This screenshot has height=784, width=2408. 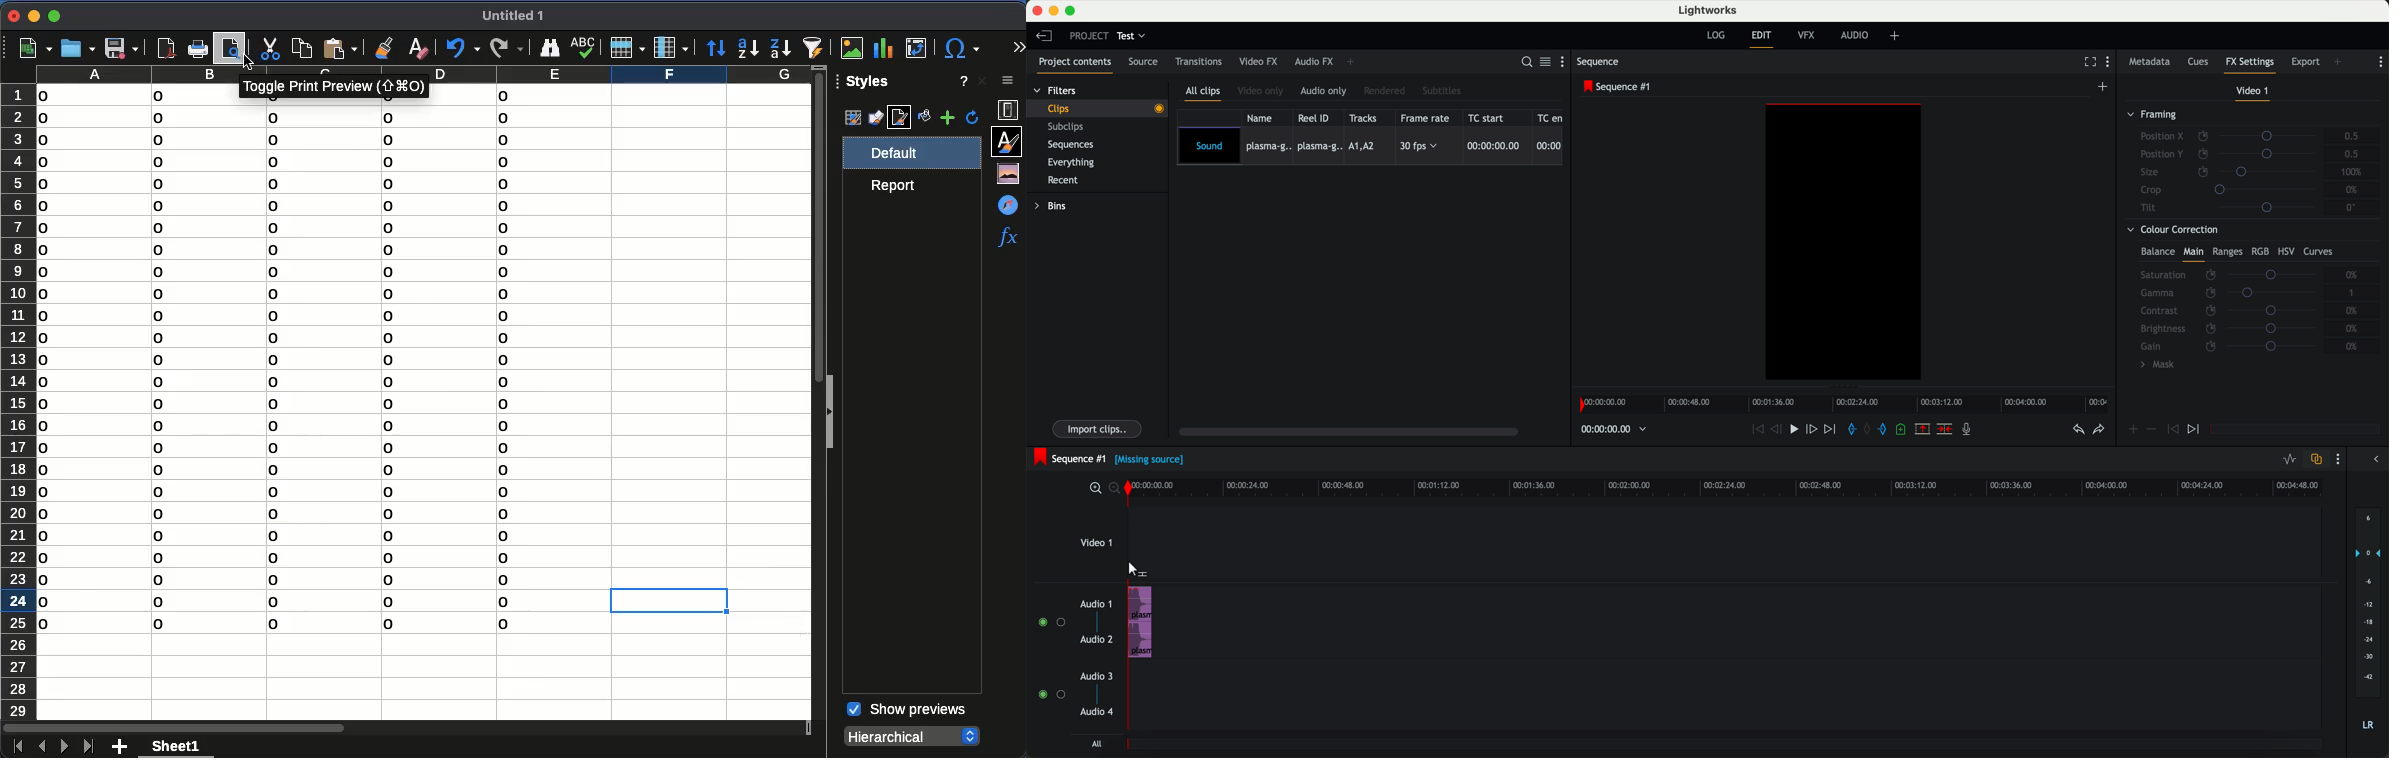 I want to click on audio only, so click(x=1325, y=91).